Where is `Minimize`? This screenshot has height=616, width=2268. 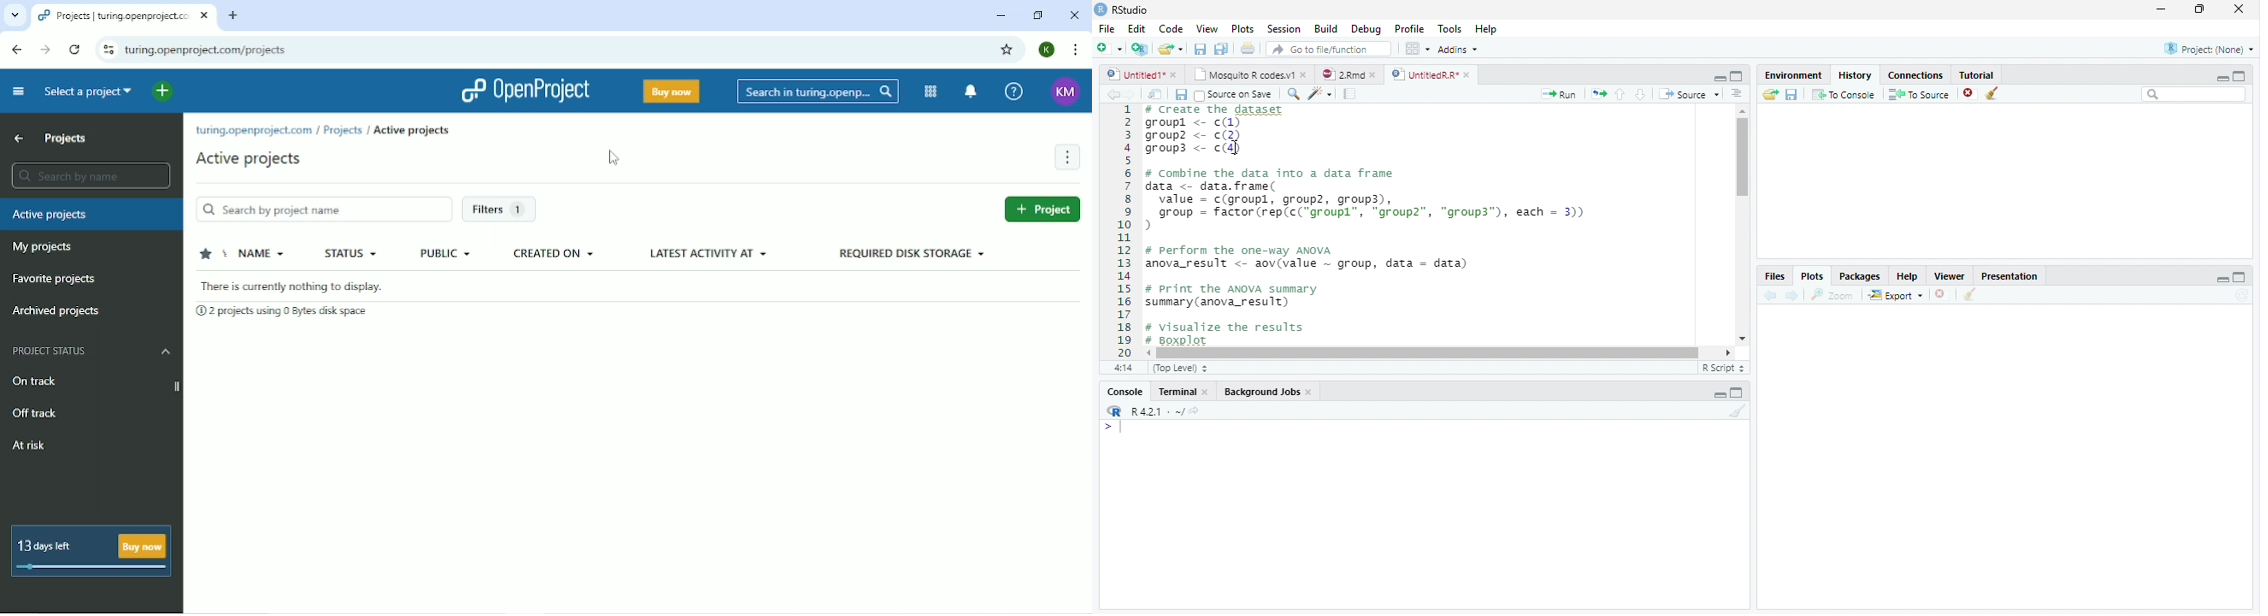
Minimize is located at coordinates (1720, 396).